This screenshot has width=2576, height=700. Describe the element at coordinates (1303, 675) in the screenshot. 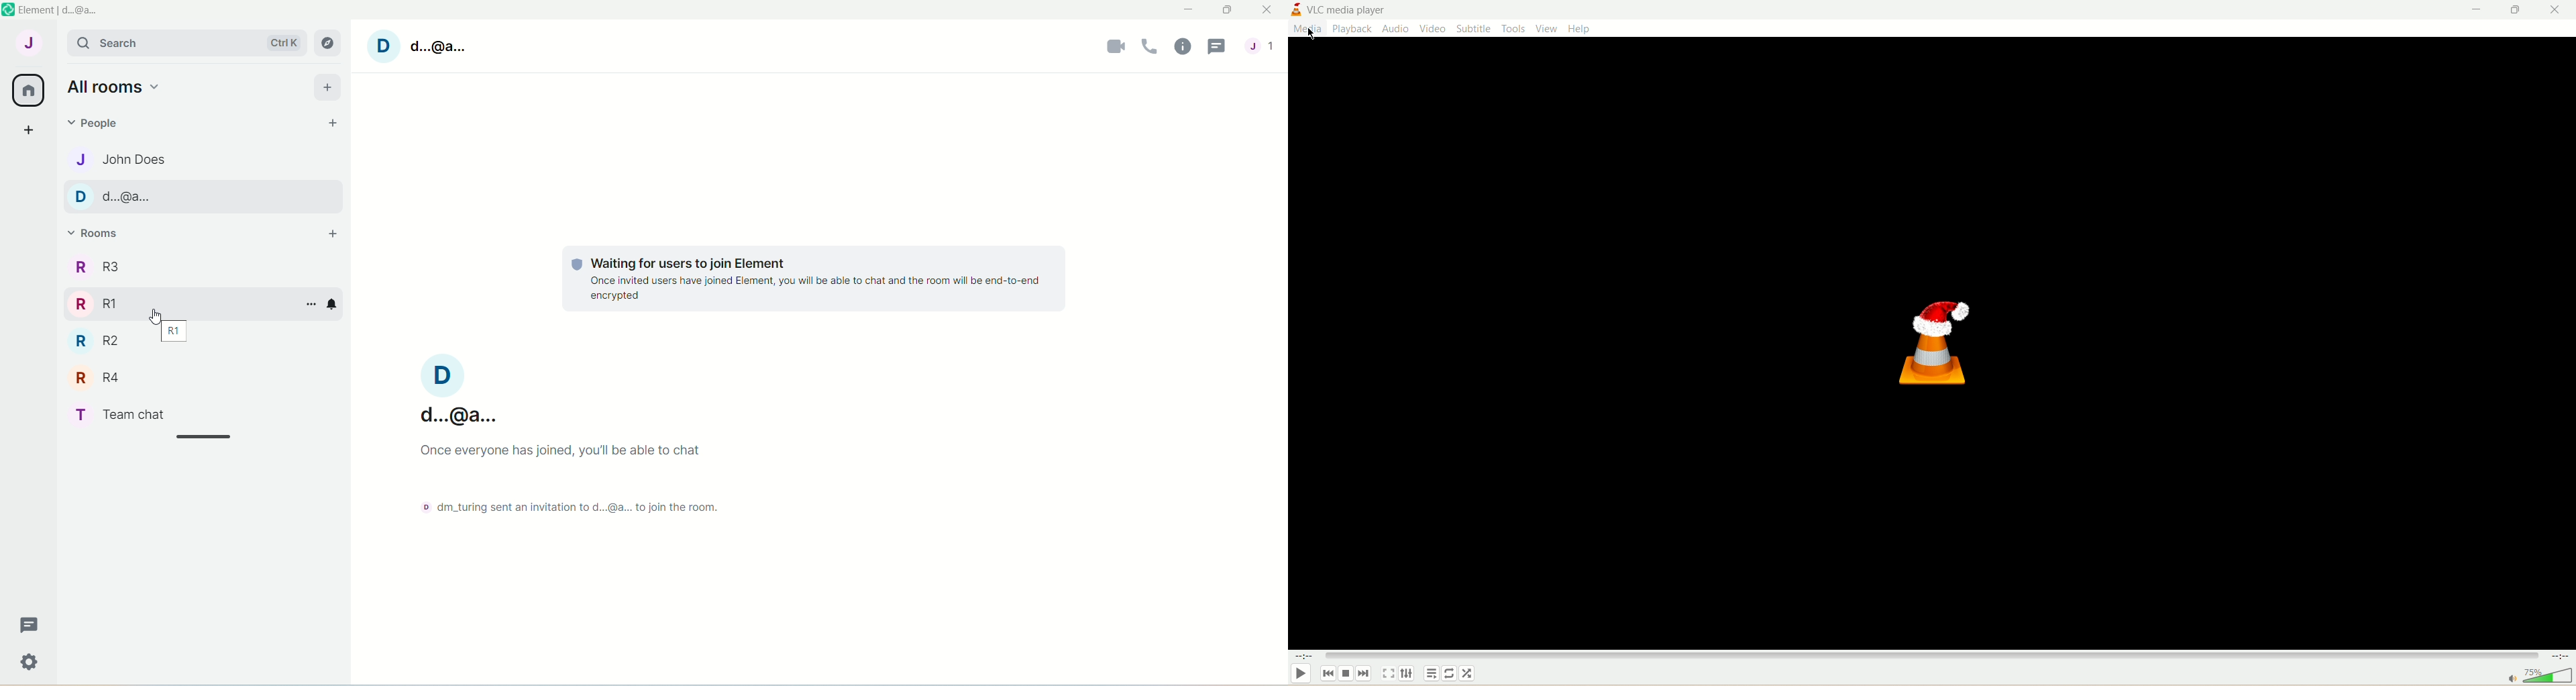

I see `play` at that location.